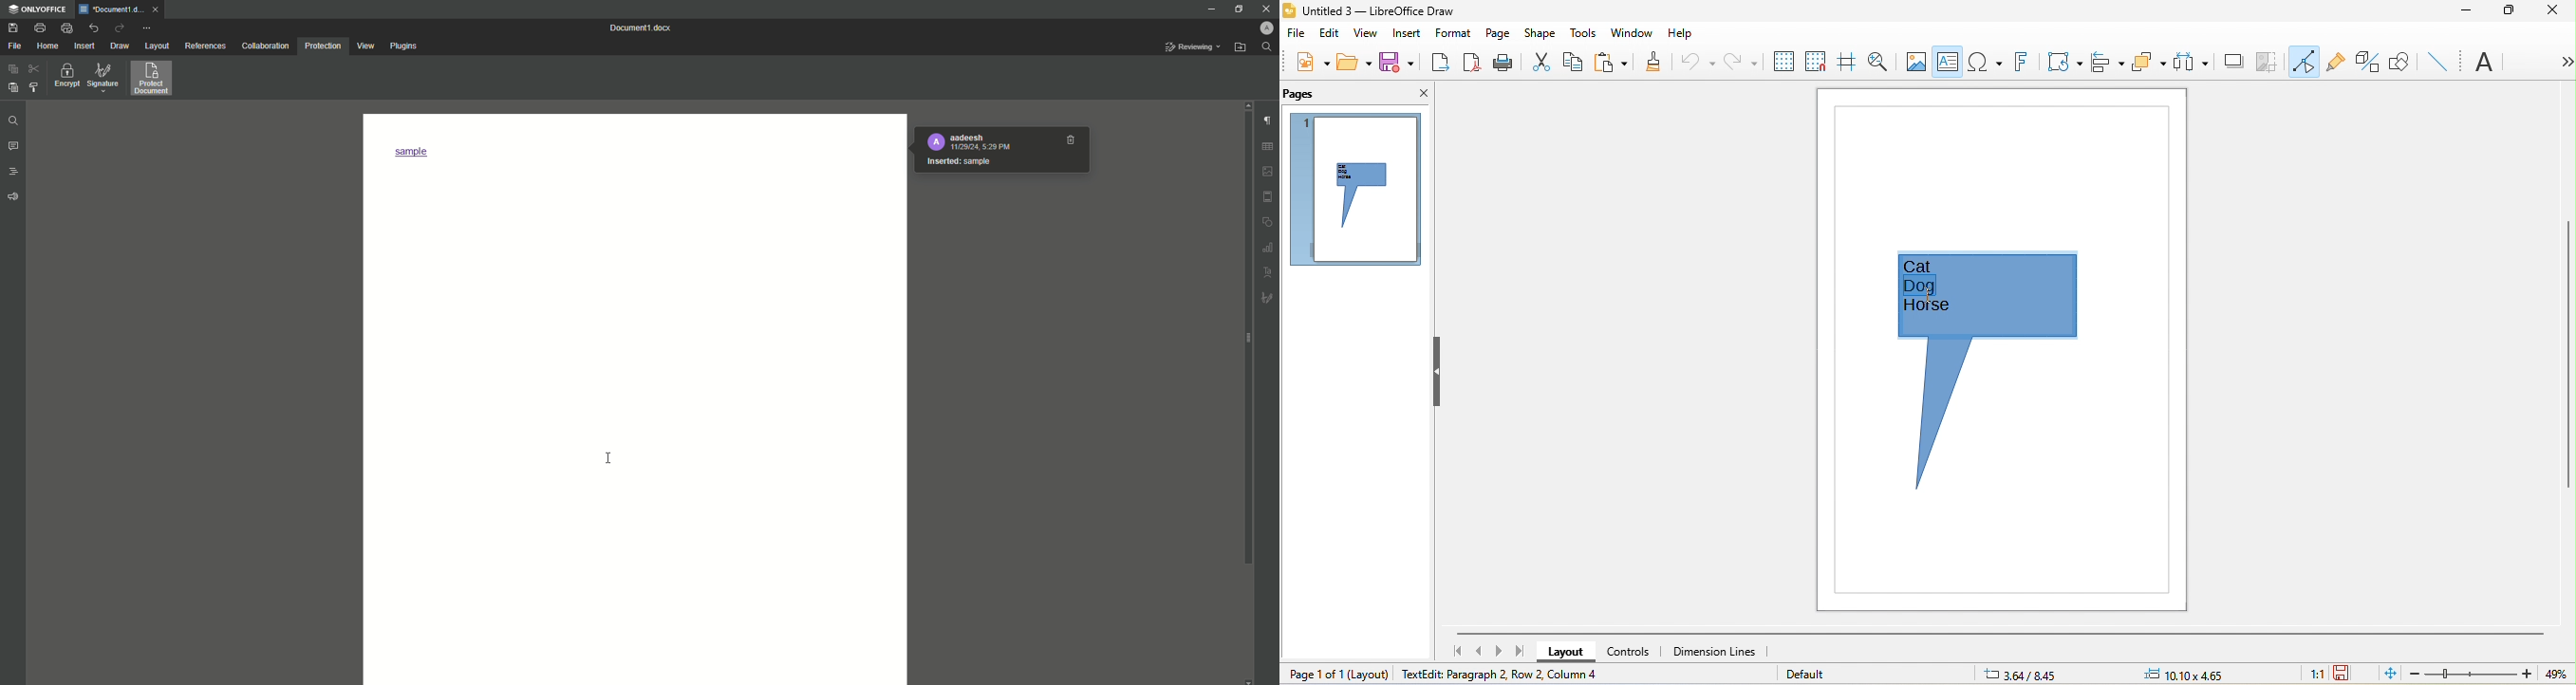 The height and width of the screenshot is (700, 2576). I want to click on Headings, so click(14, 170).